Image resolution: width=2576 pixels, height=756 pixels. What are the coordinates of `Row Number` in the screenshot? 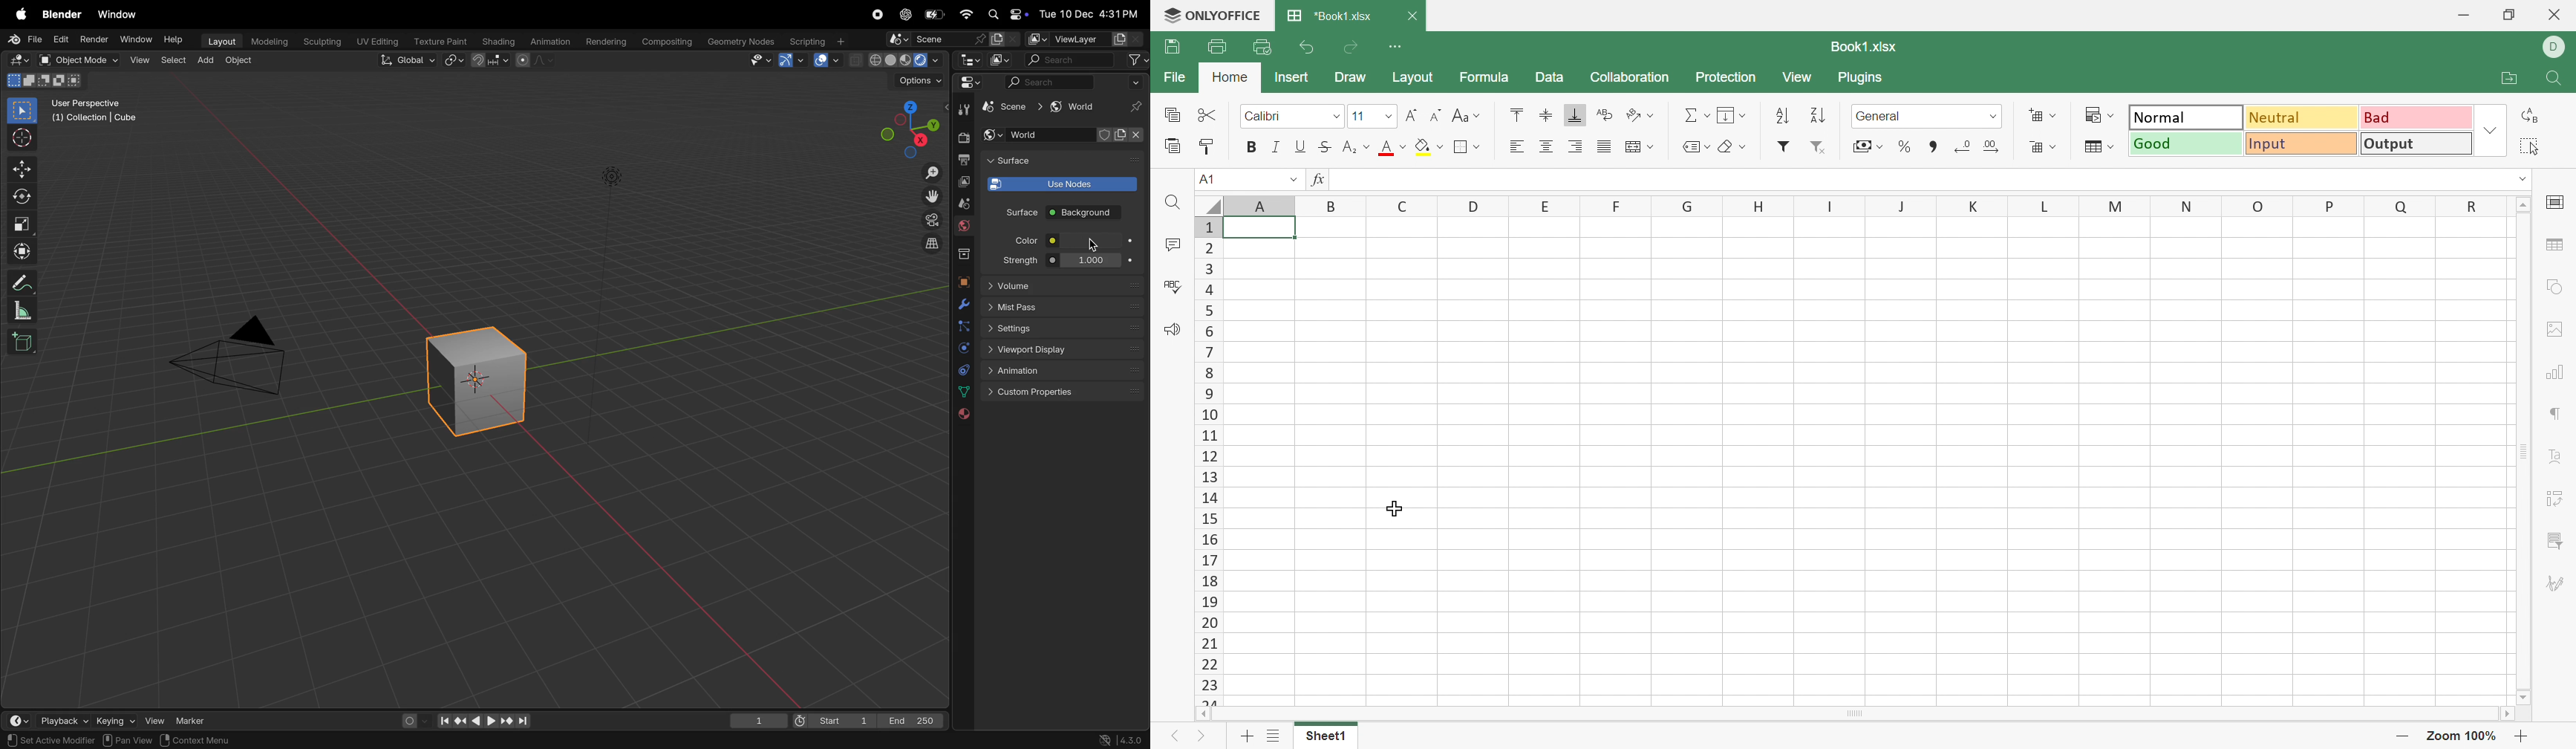 It's located at (1209, 461).